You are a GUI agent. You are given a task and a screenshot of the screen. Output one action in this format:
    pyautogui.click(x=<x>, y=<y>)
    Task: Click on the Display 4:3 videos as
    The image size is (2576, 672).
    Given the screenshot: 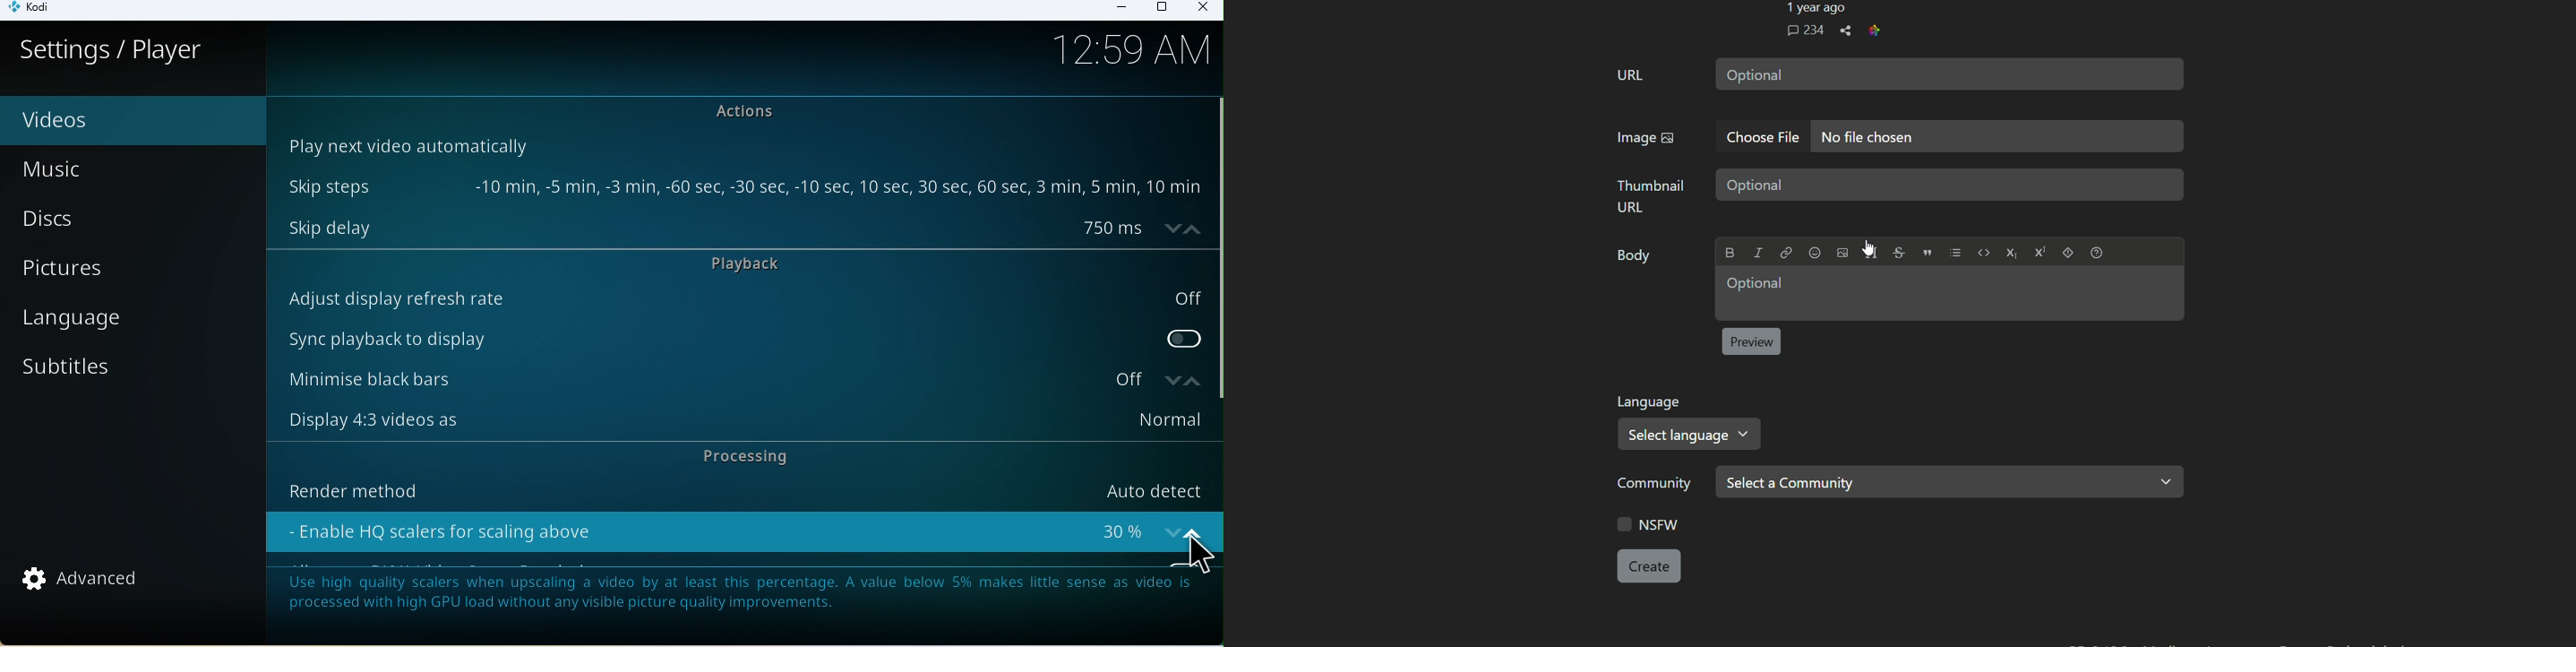 What is the action you would take?
    pyautogui.click(x=738, y=420)
    